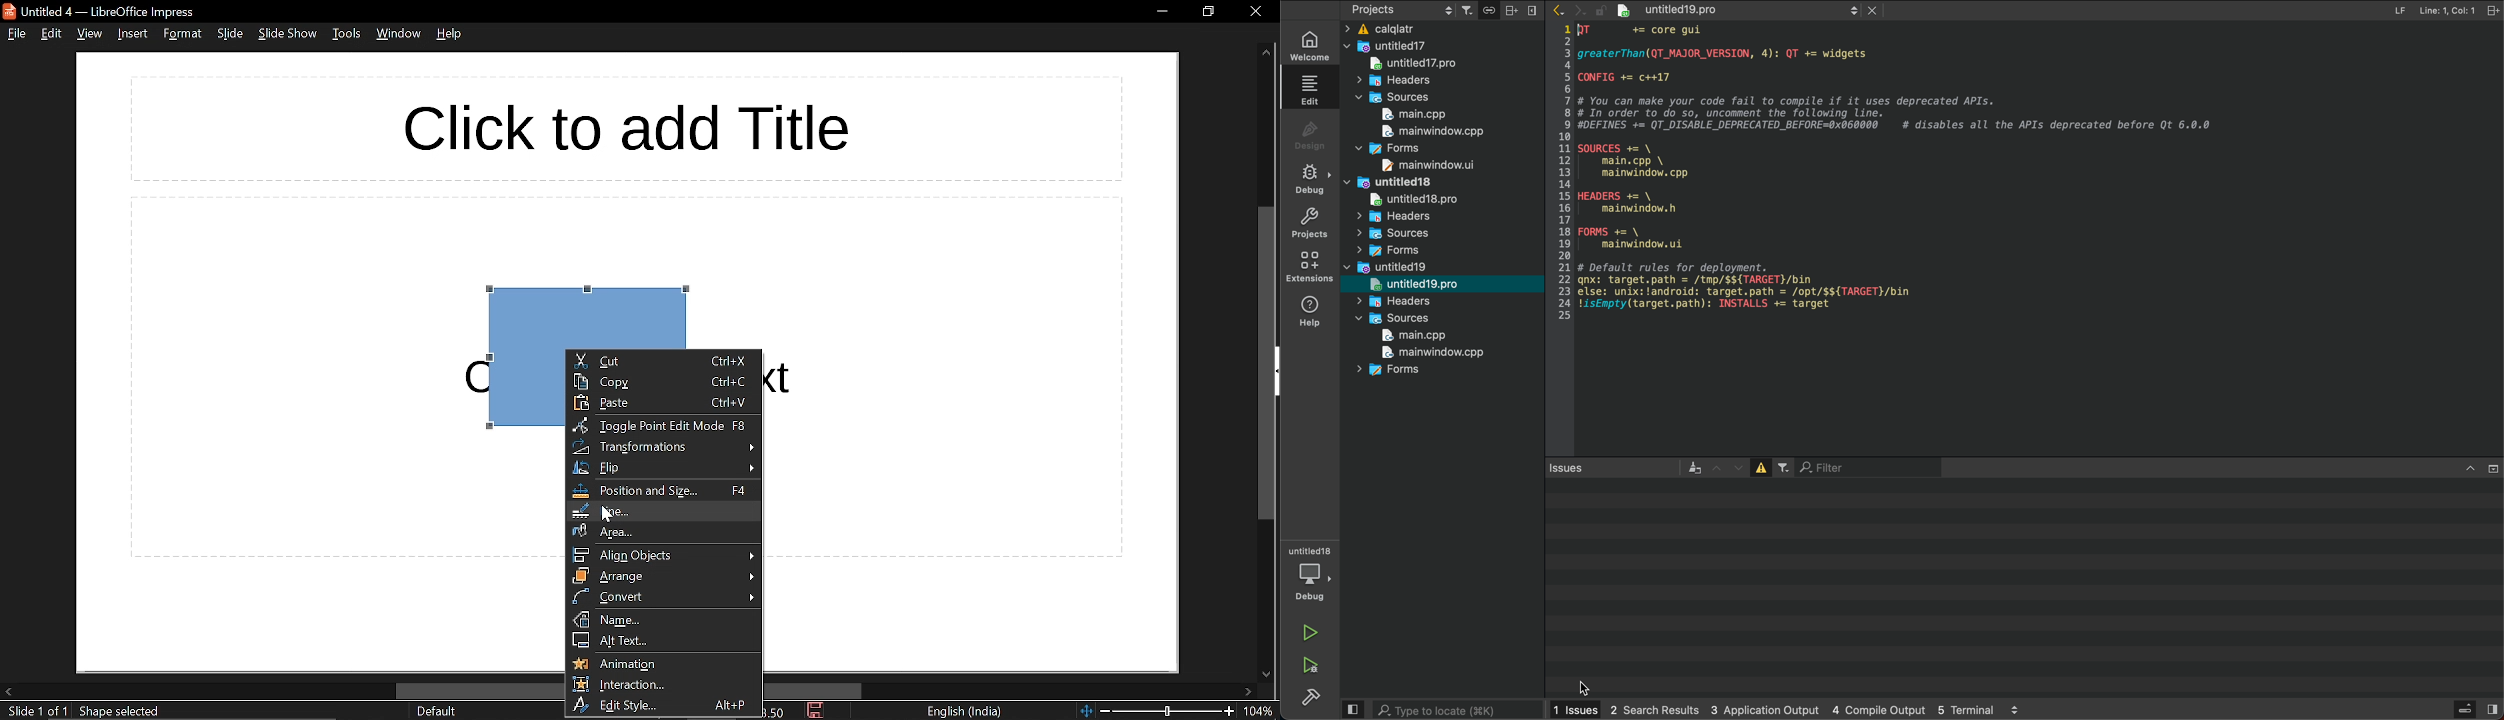 Image resolution: width=2520 pixels, height=728 pixels. What do you see at coordinates (1311, 136) in the screenshot?
I see `design` at bounding box center [1311, 136].